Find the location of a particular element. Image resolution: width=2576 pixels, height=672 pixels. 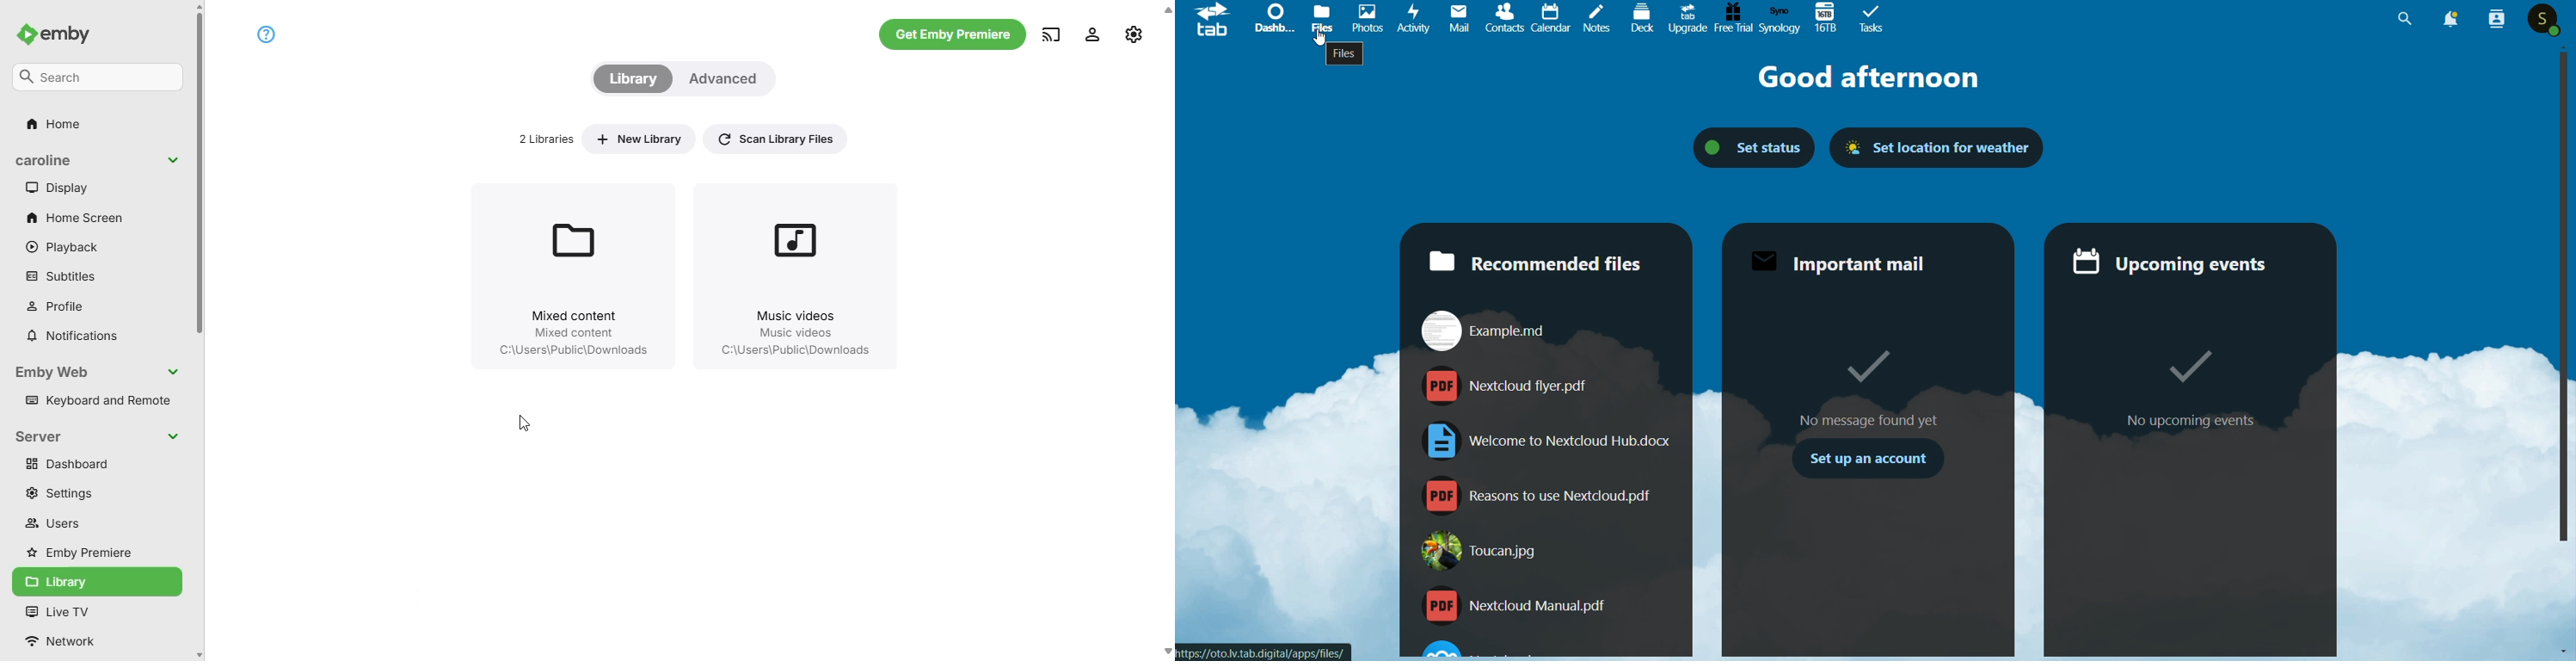

Contacts is located at coordinates (2495, 19).